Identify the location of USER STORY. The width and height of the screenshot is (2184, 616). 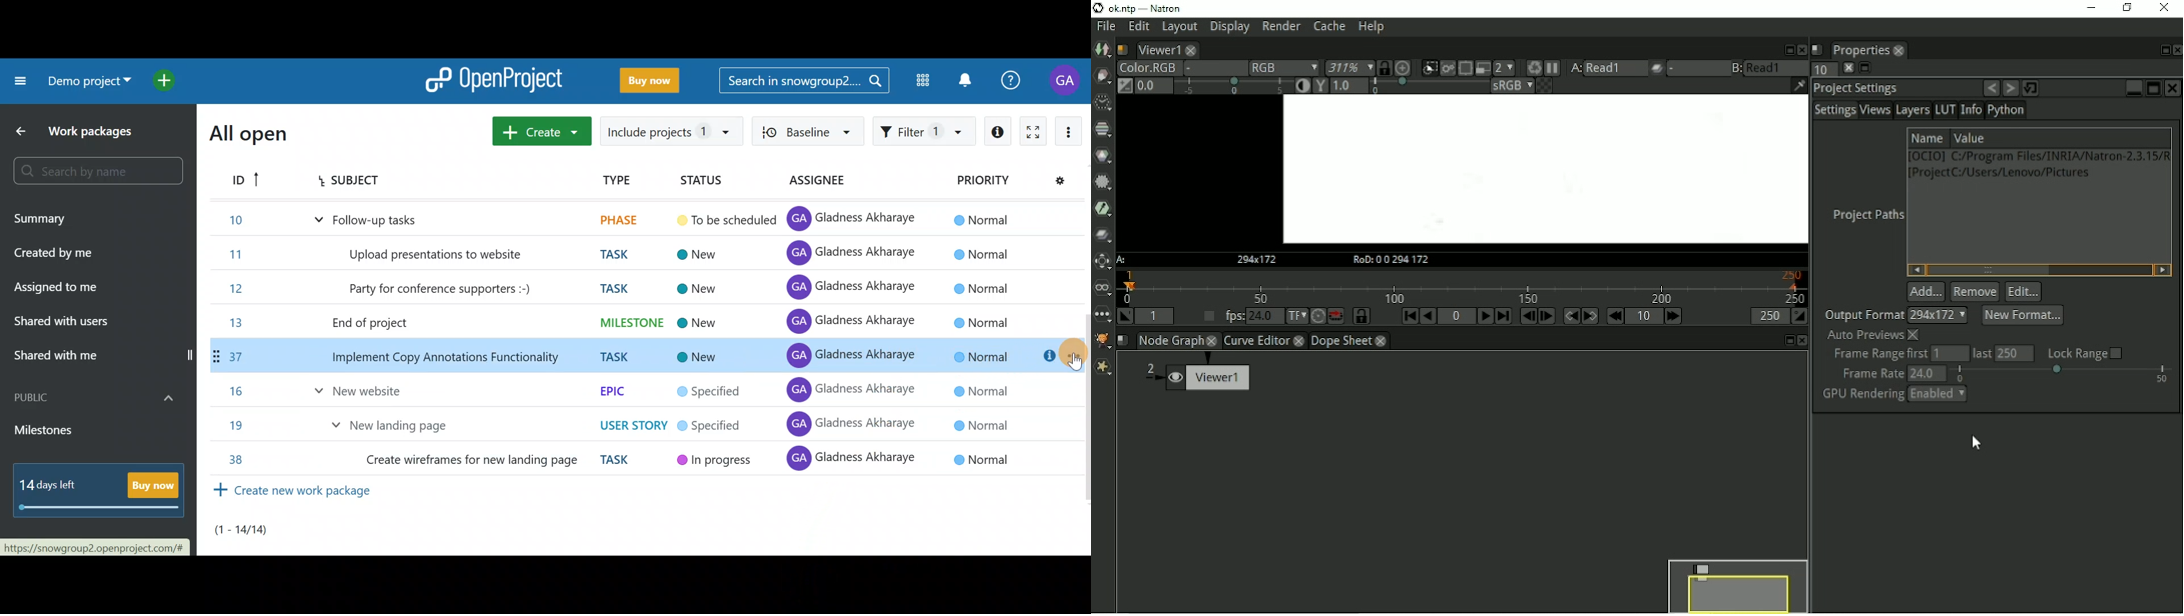
(633, 424).